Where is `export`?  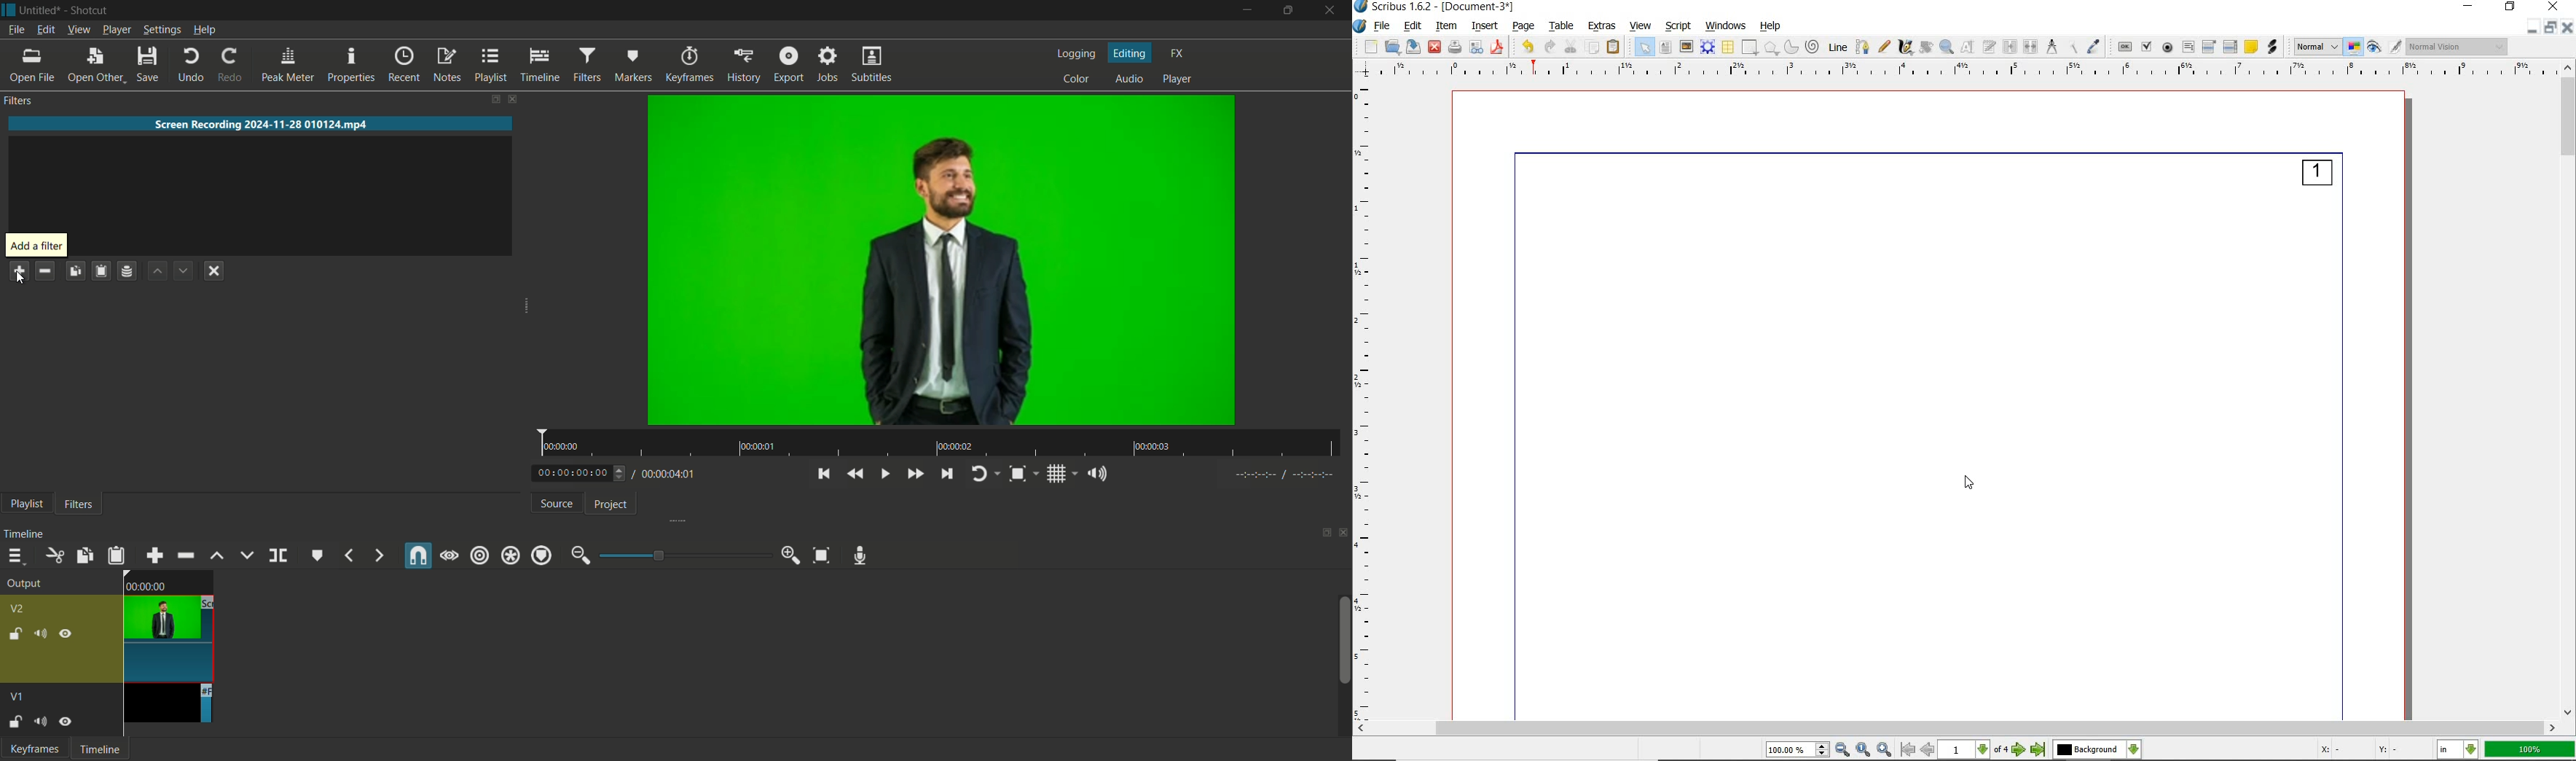 export is located at coordinates (785, 66).